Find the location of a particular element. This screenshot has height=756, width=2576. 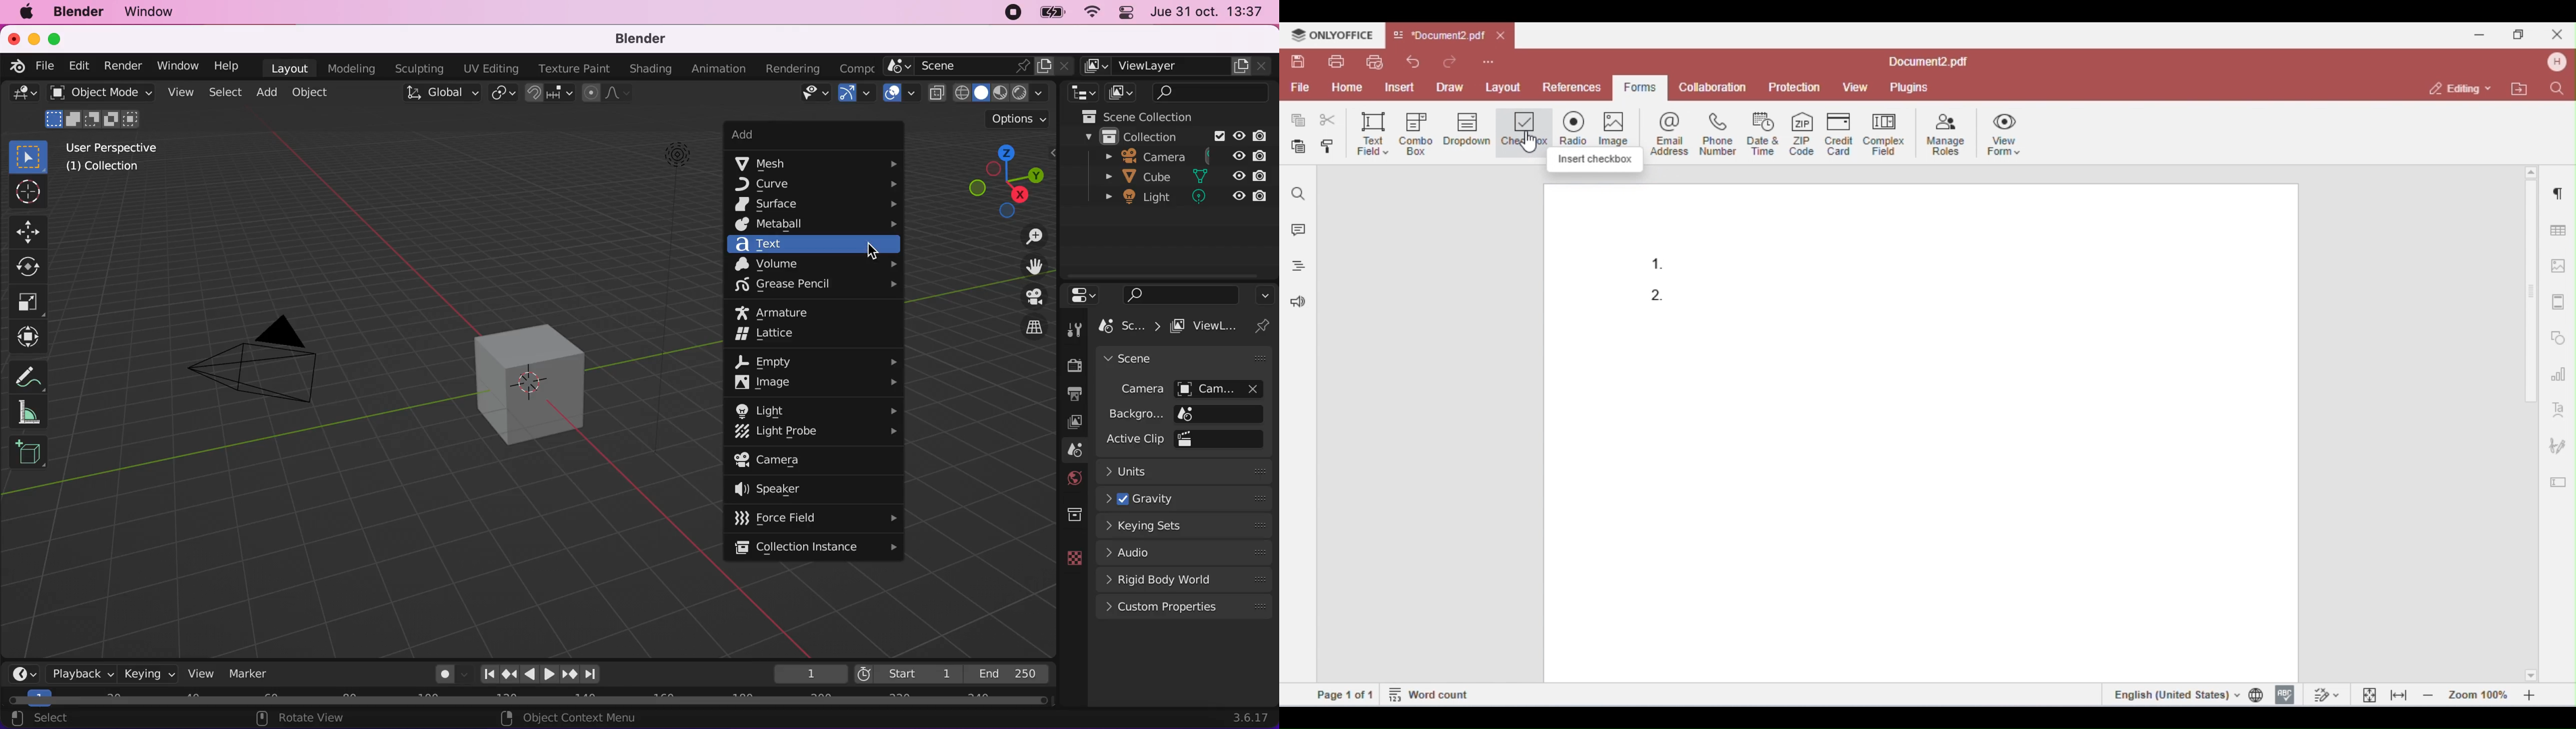

mesh is located at coordinates (818, 164).